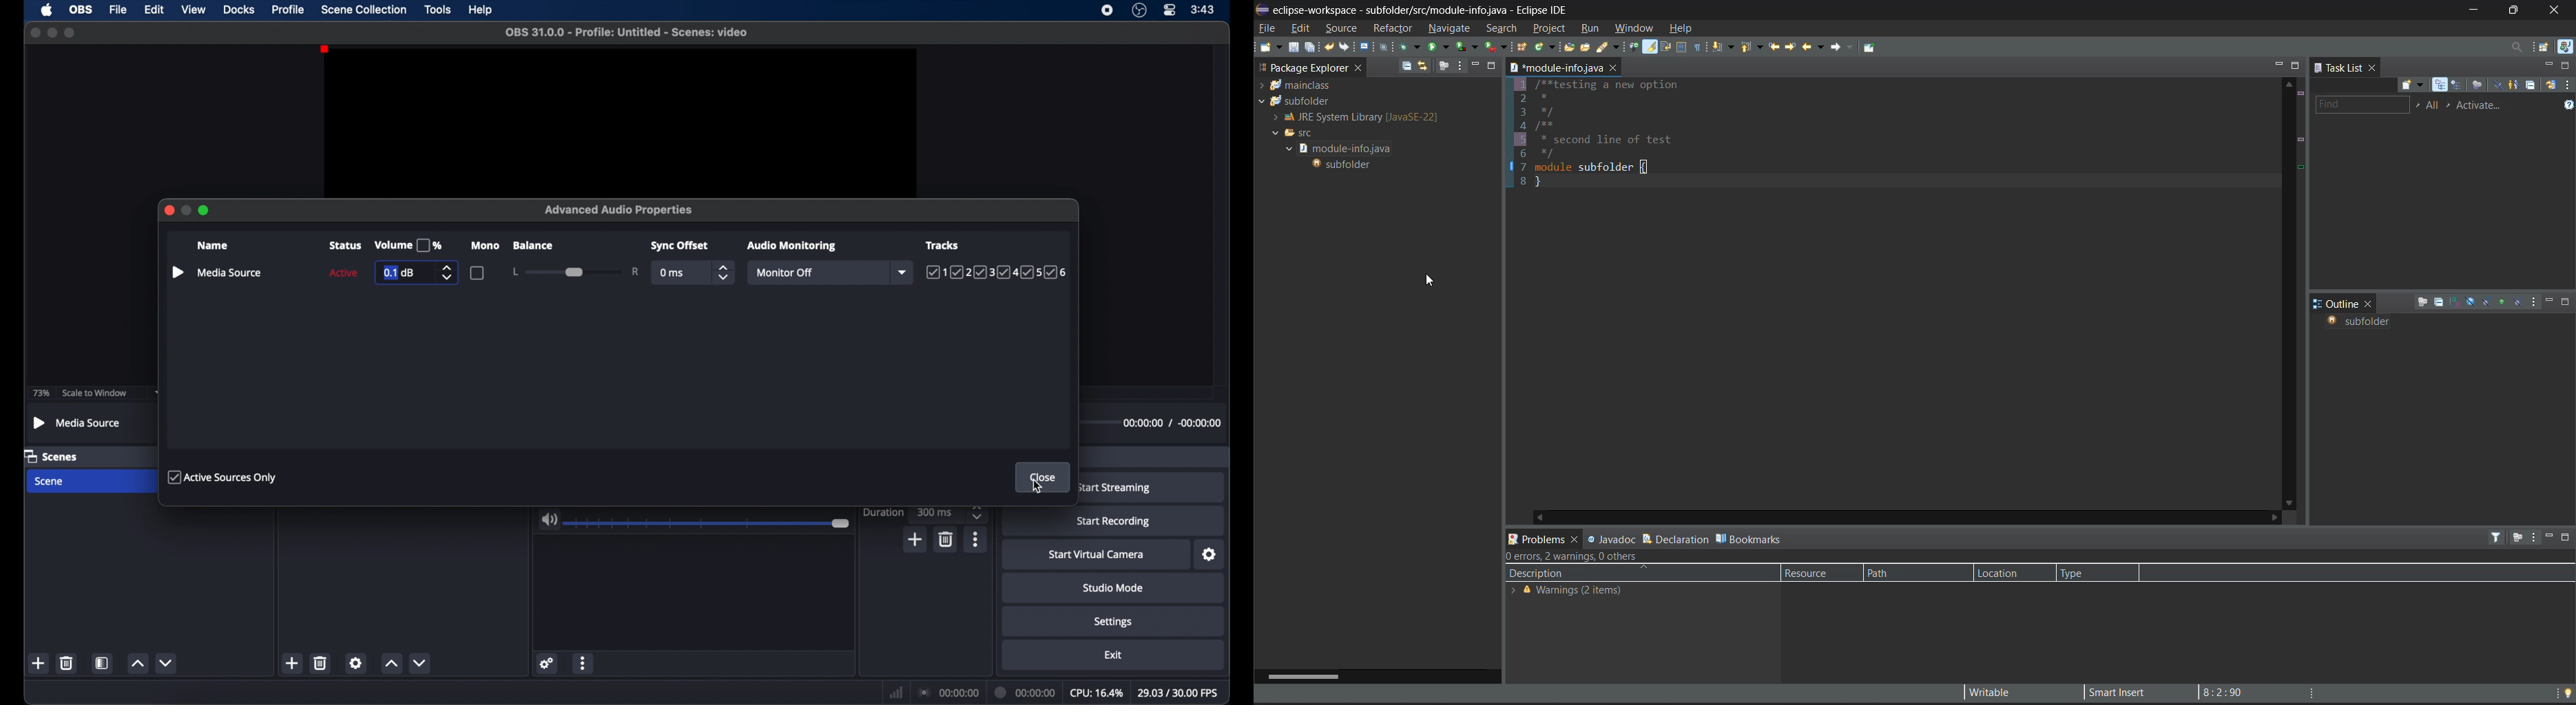  What do you see at coordinates (1096, 693) in the screenshot?
I see `cpu: 16.4%` at bounding box center [1096, 693].